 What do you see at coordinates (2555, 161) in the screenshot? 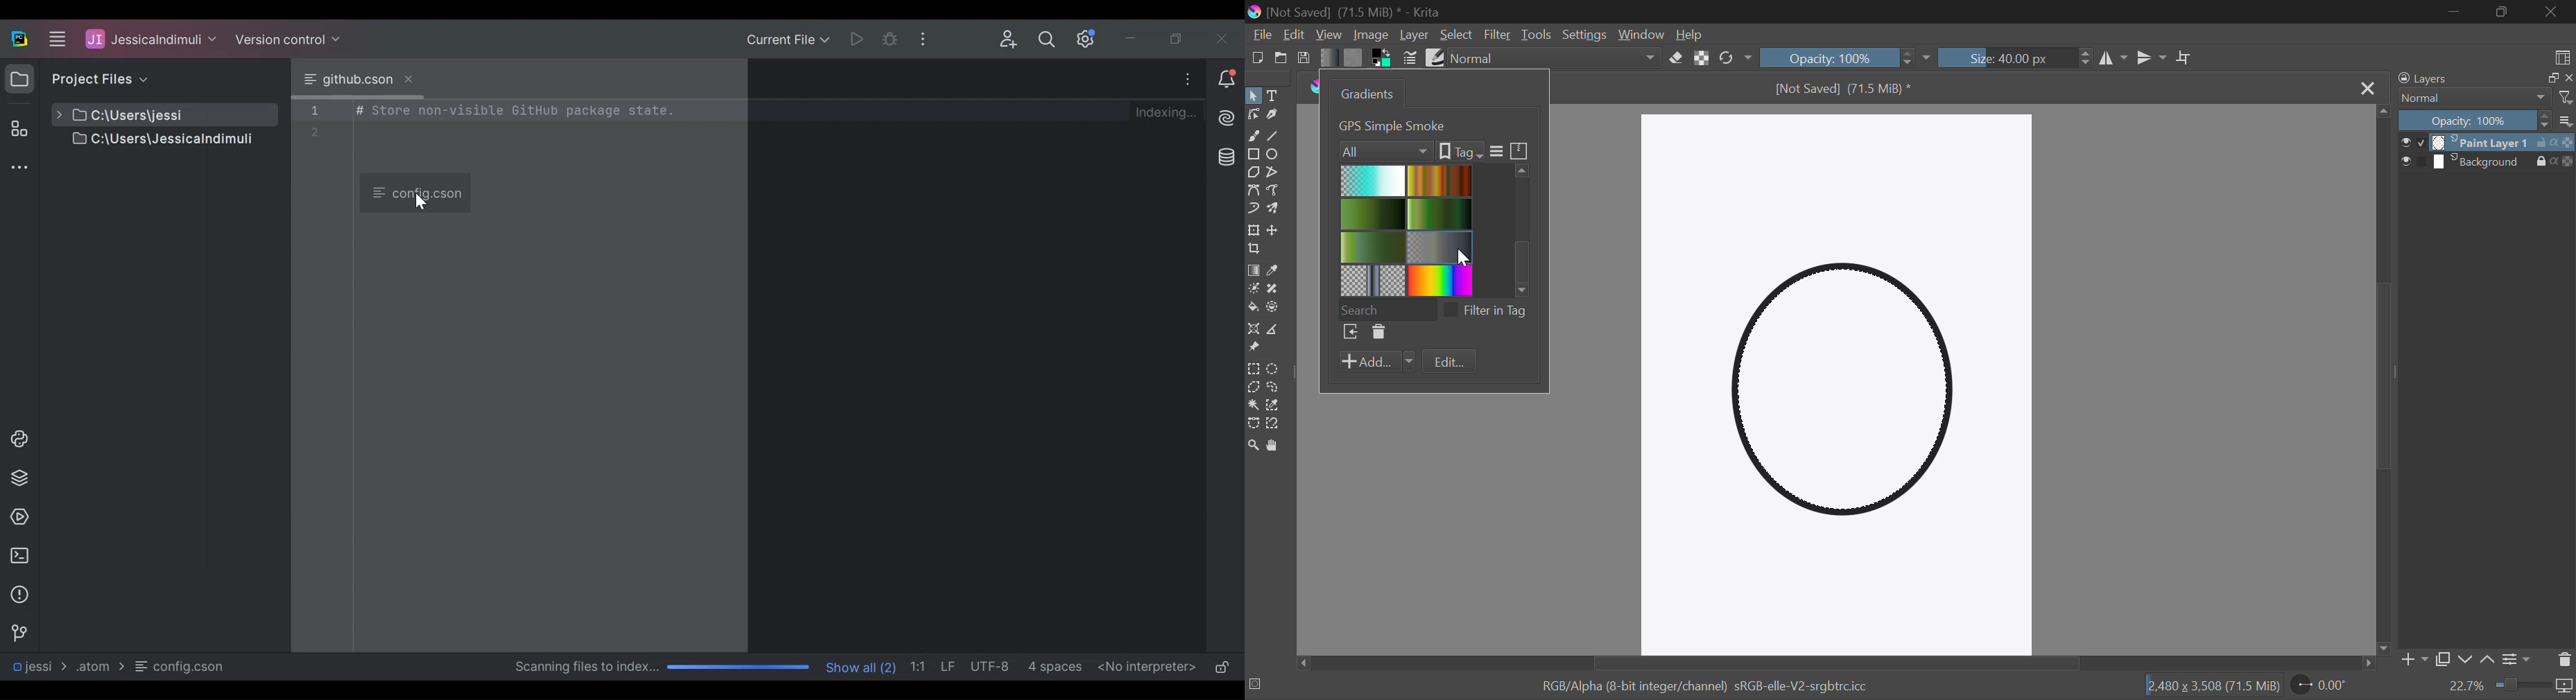
I see `actions` at bounding box center [2555, 161].